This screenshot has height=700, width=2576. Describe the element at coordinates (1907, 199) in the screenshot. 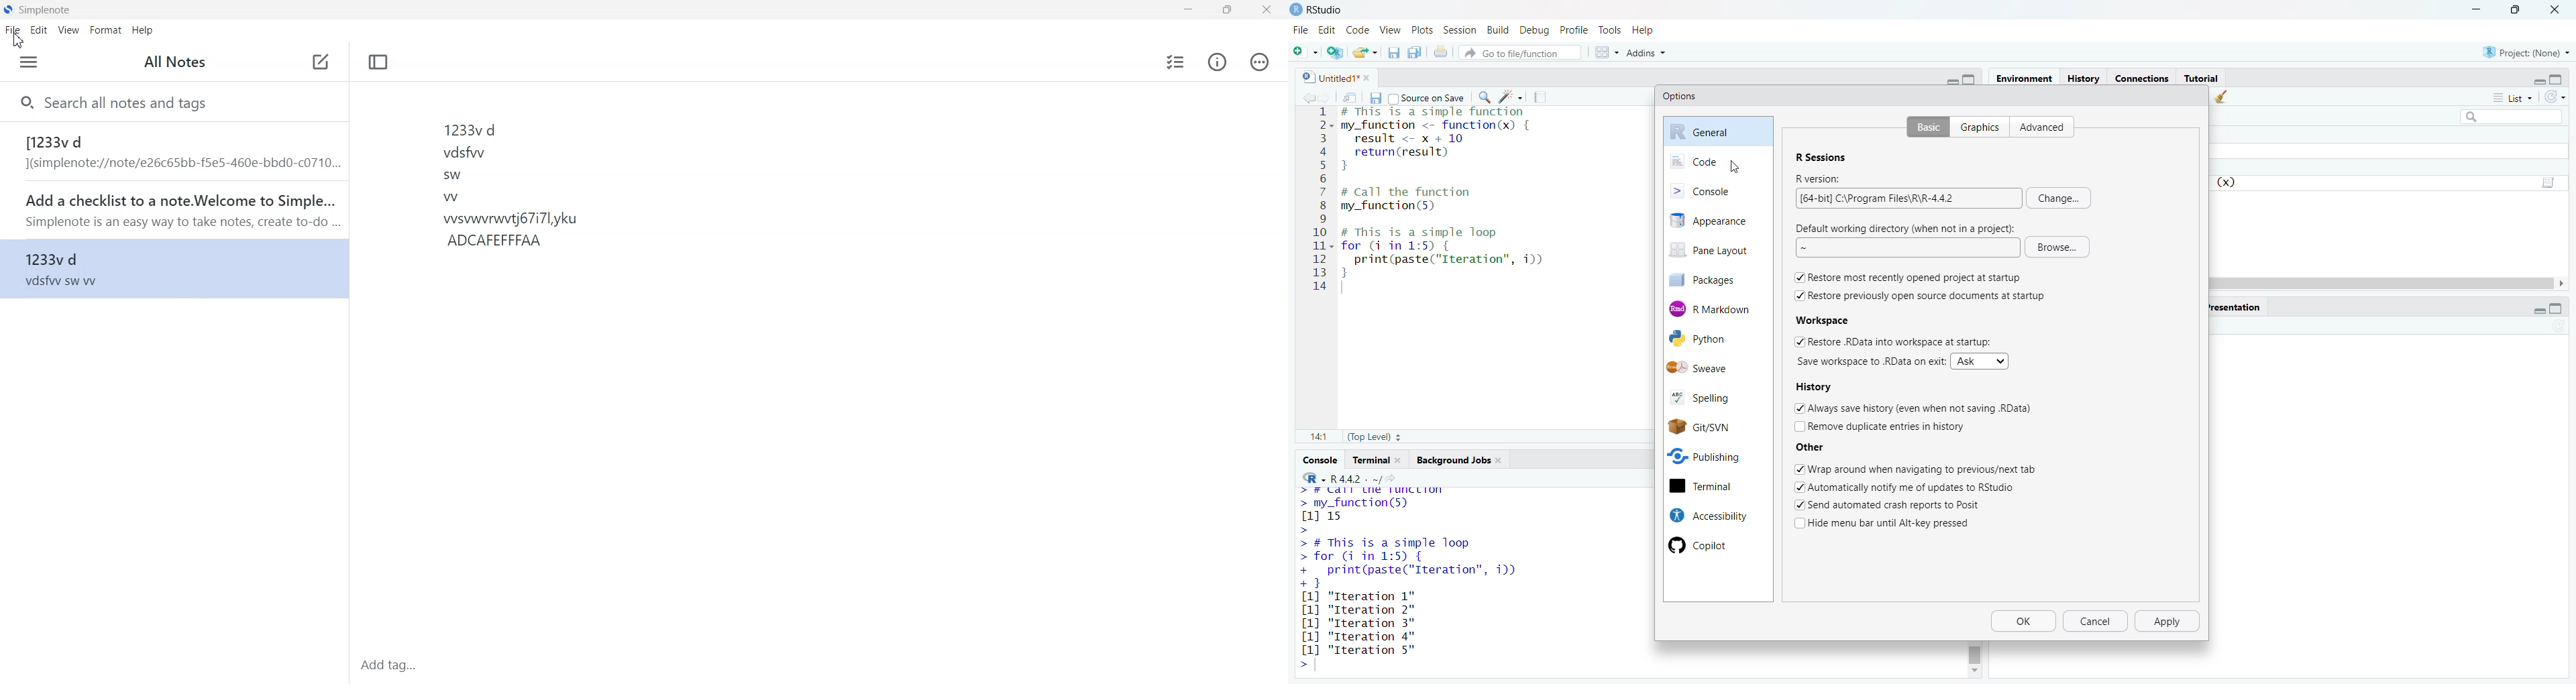

I see `[64-bit] C:\Program Files\R\R-4.4.2` at that location.